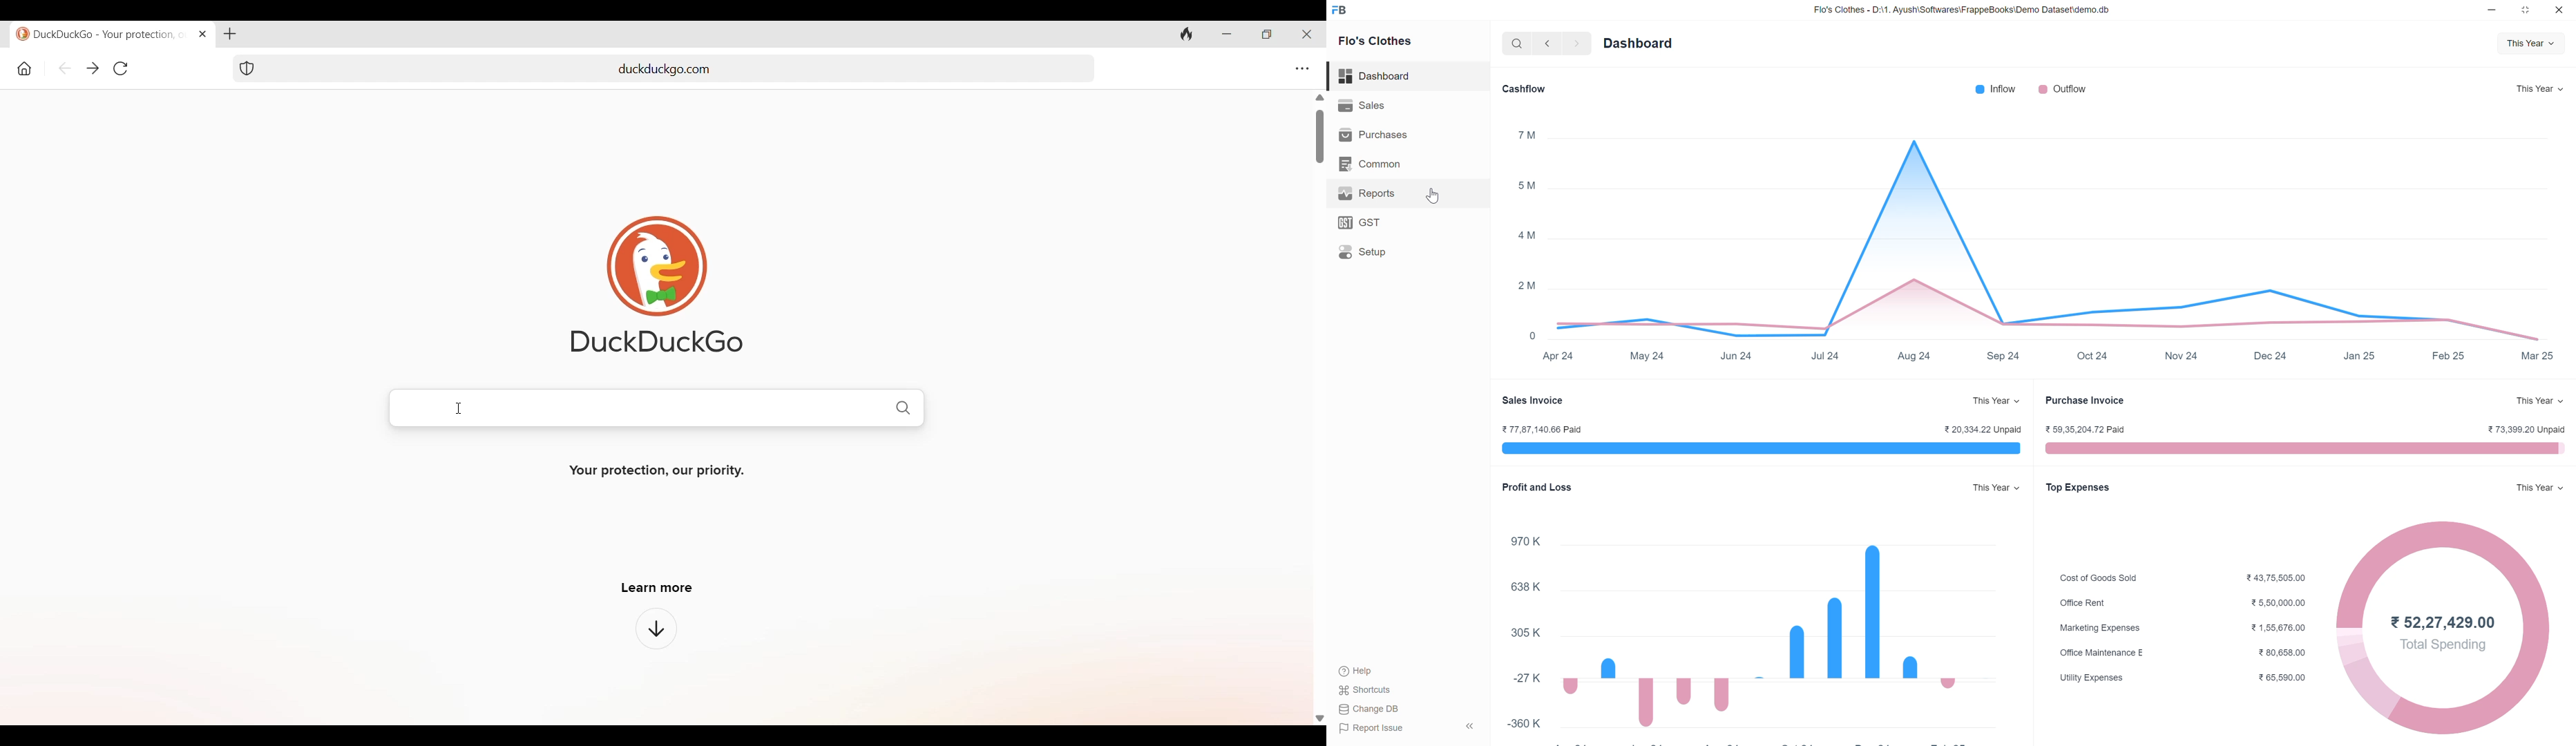 The width and height of the screenshot is (2576, 756). I want to click on Browser settings, so click(1302, 69).